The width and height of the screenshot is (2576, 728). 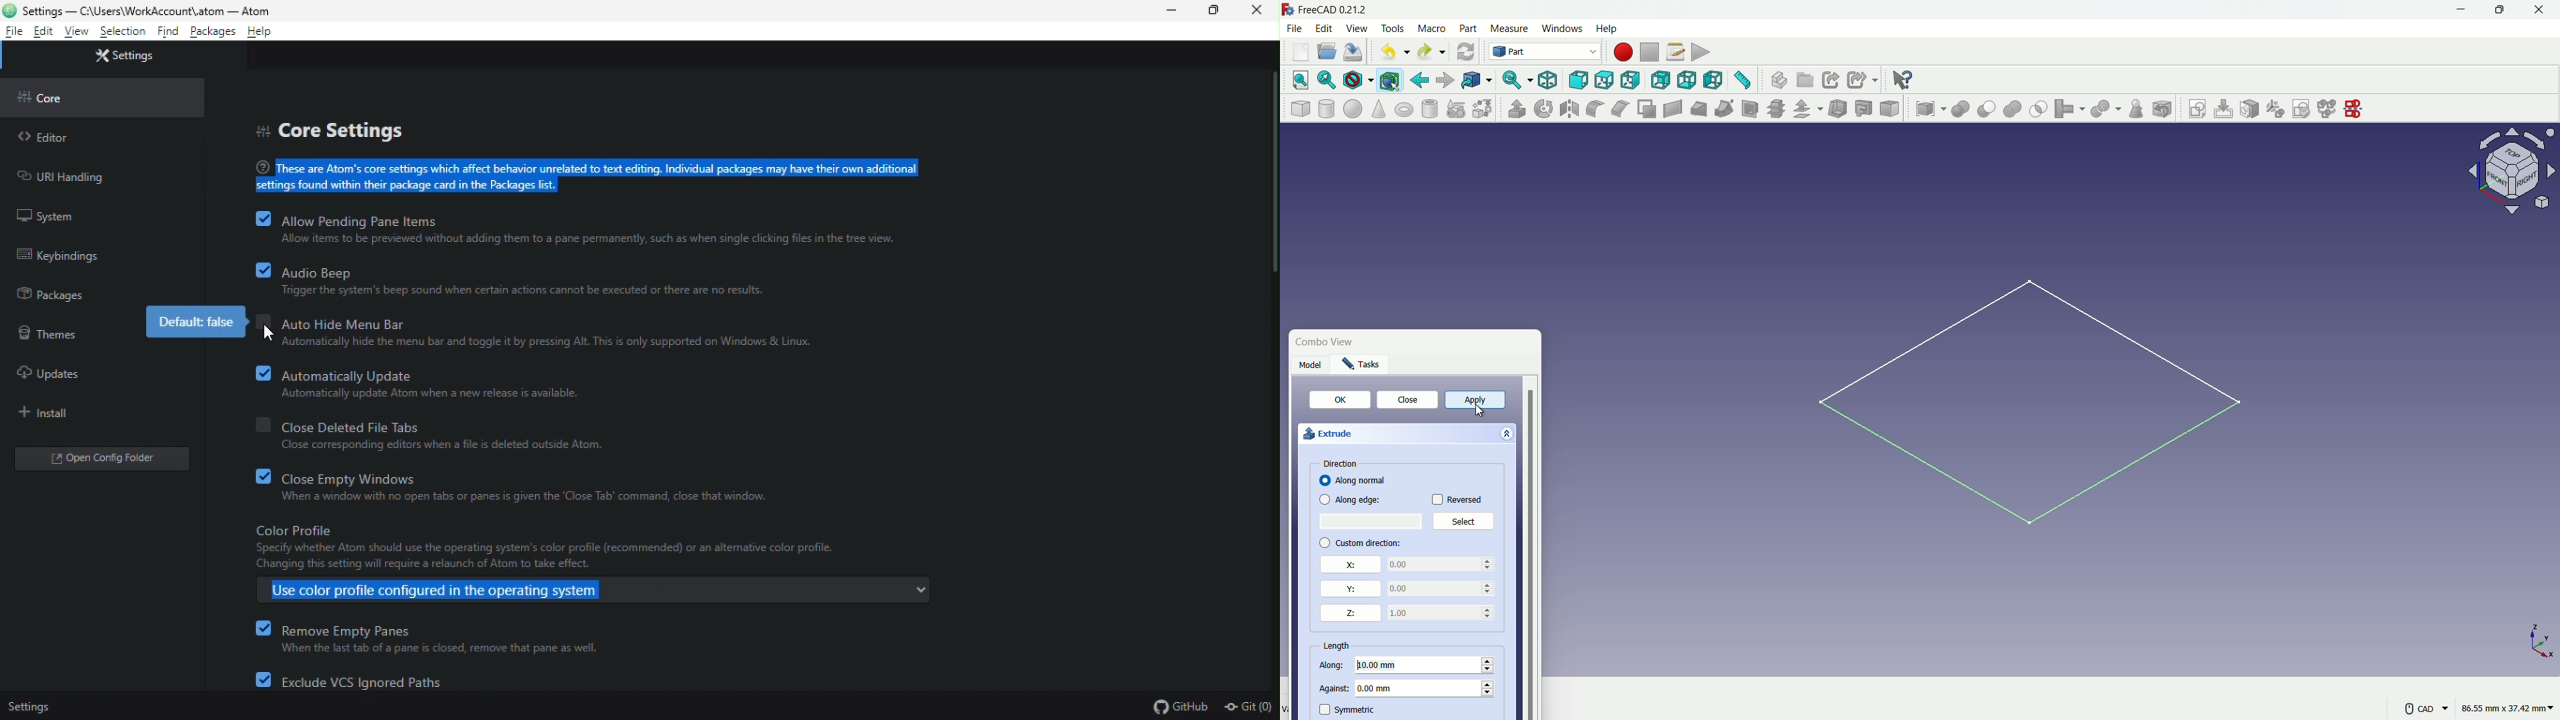 I want to click on extrude, so click(x=1406, y=434).